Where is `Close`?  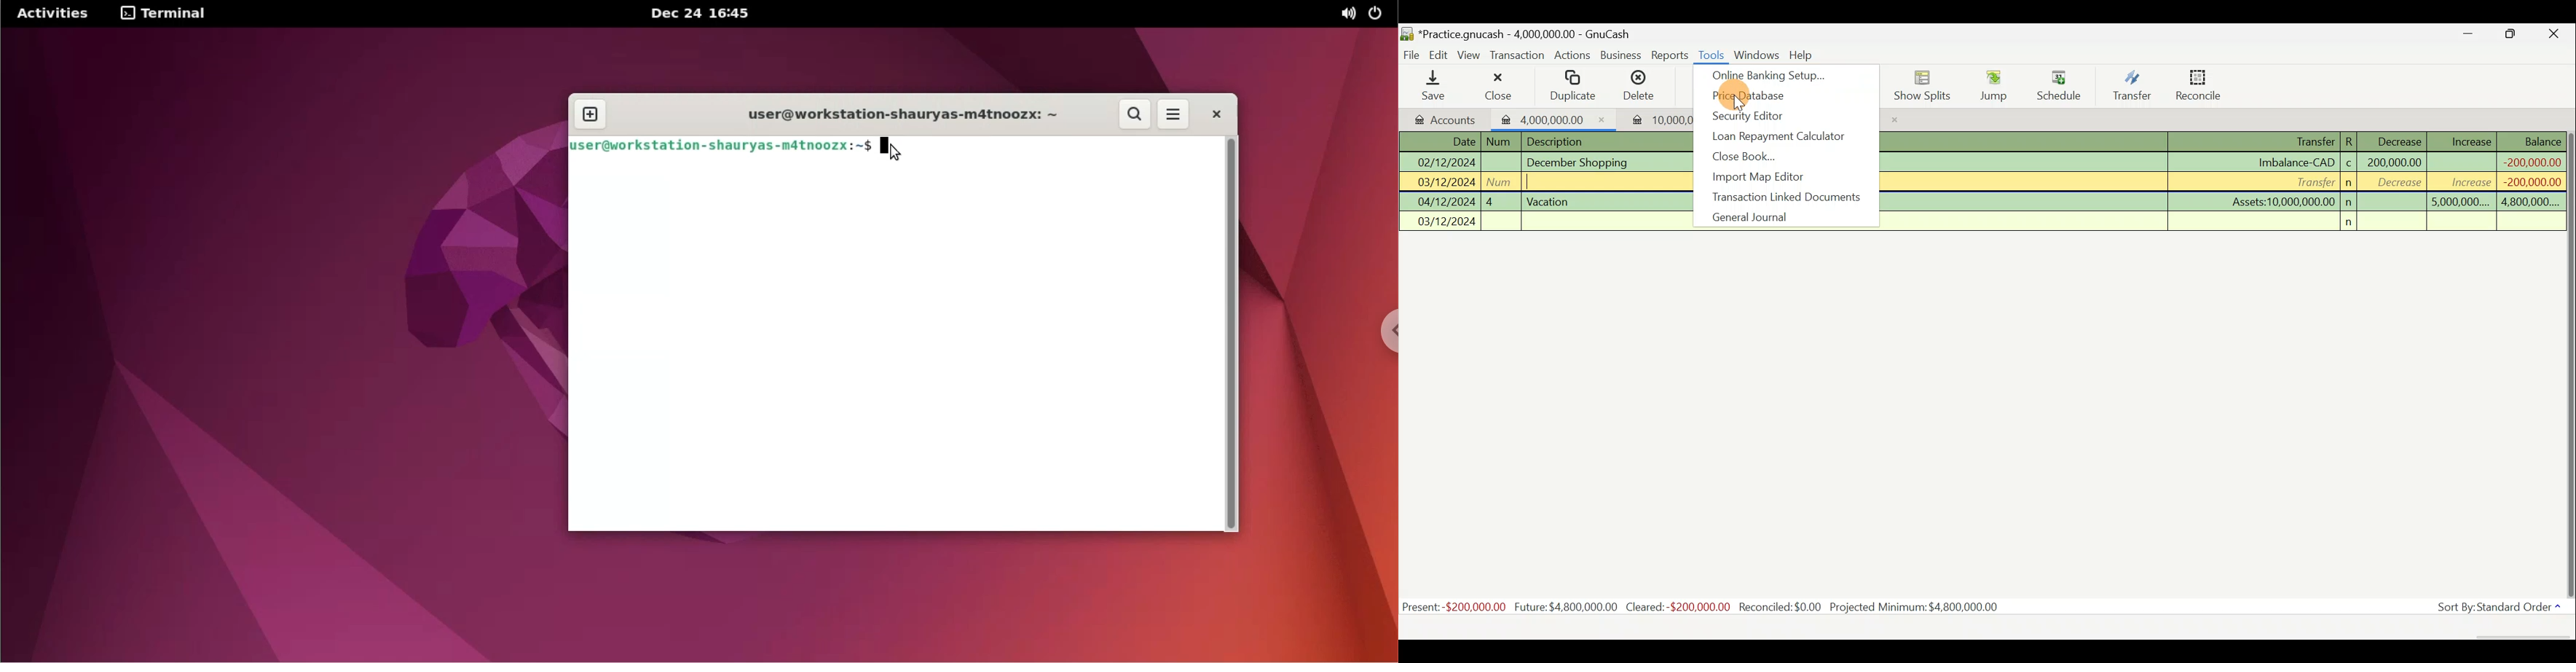 Close is located at coordinates (2558, 34).